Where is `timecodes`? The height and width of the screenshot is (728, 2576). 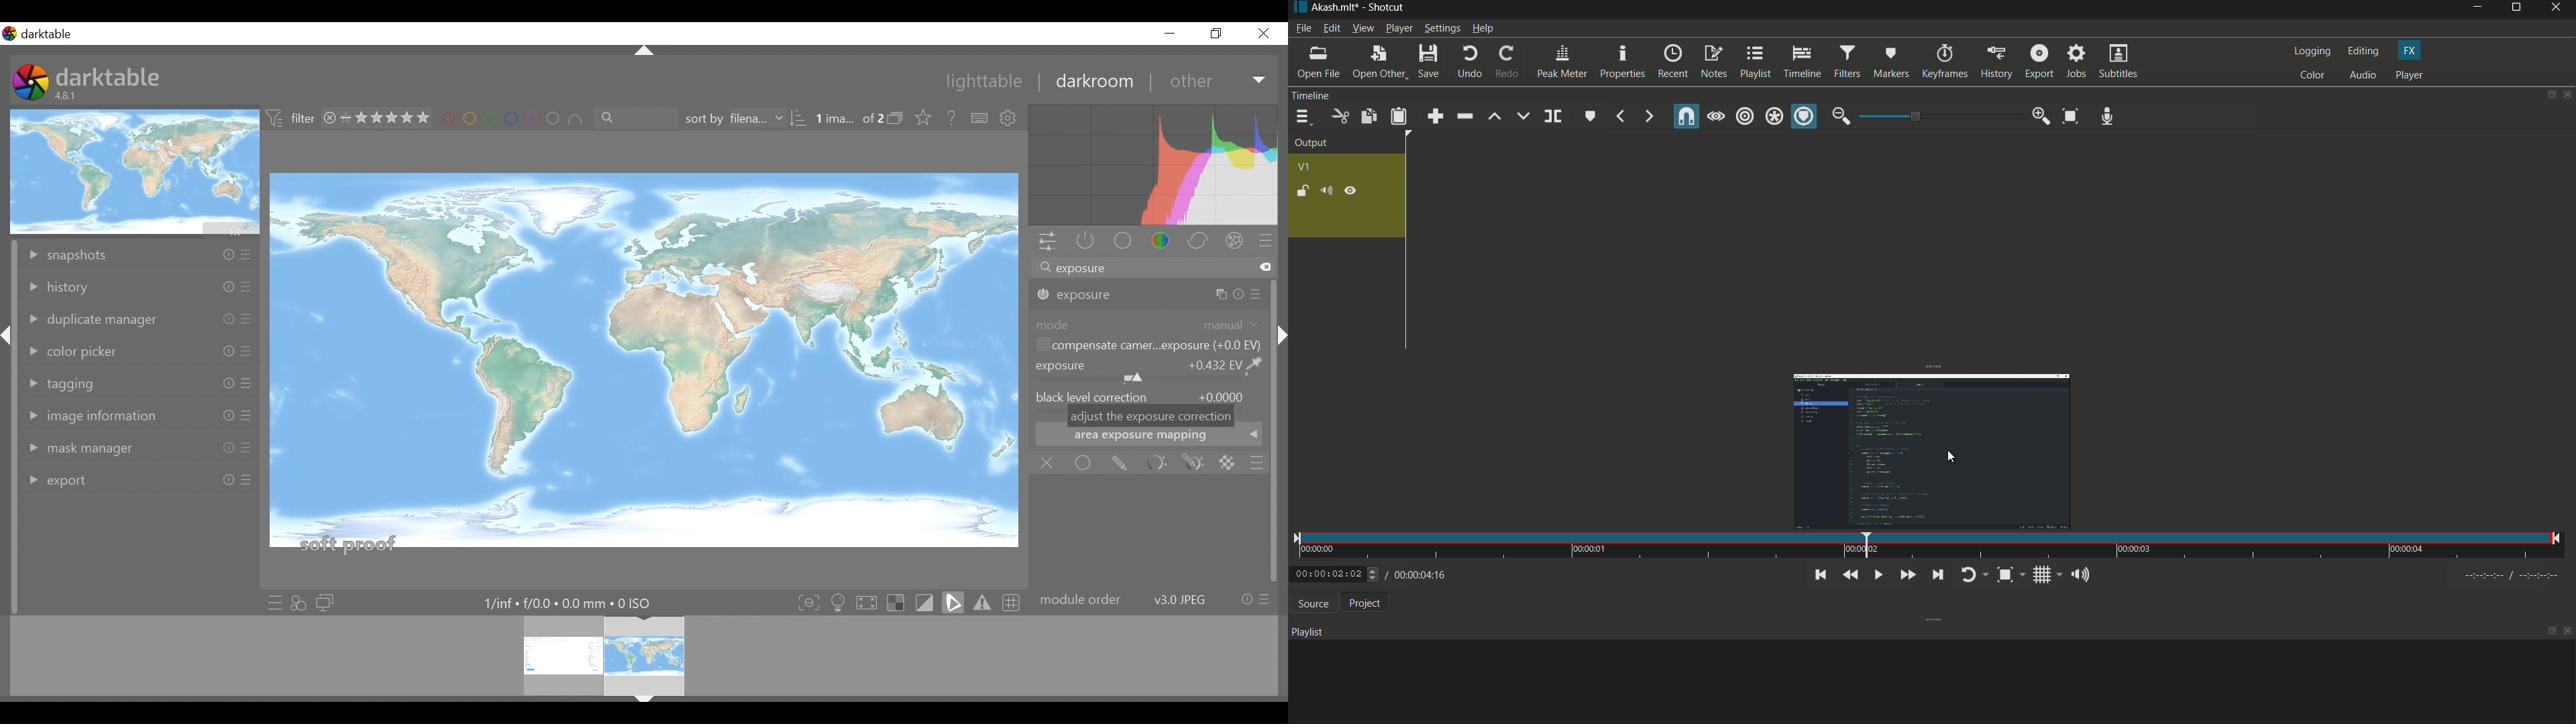
timecodes is located at coordinates (2518, 575).